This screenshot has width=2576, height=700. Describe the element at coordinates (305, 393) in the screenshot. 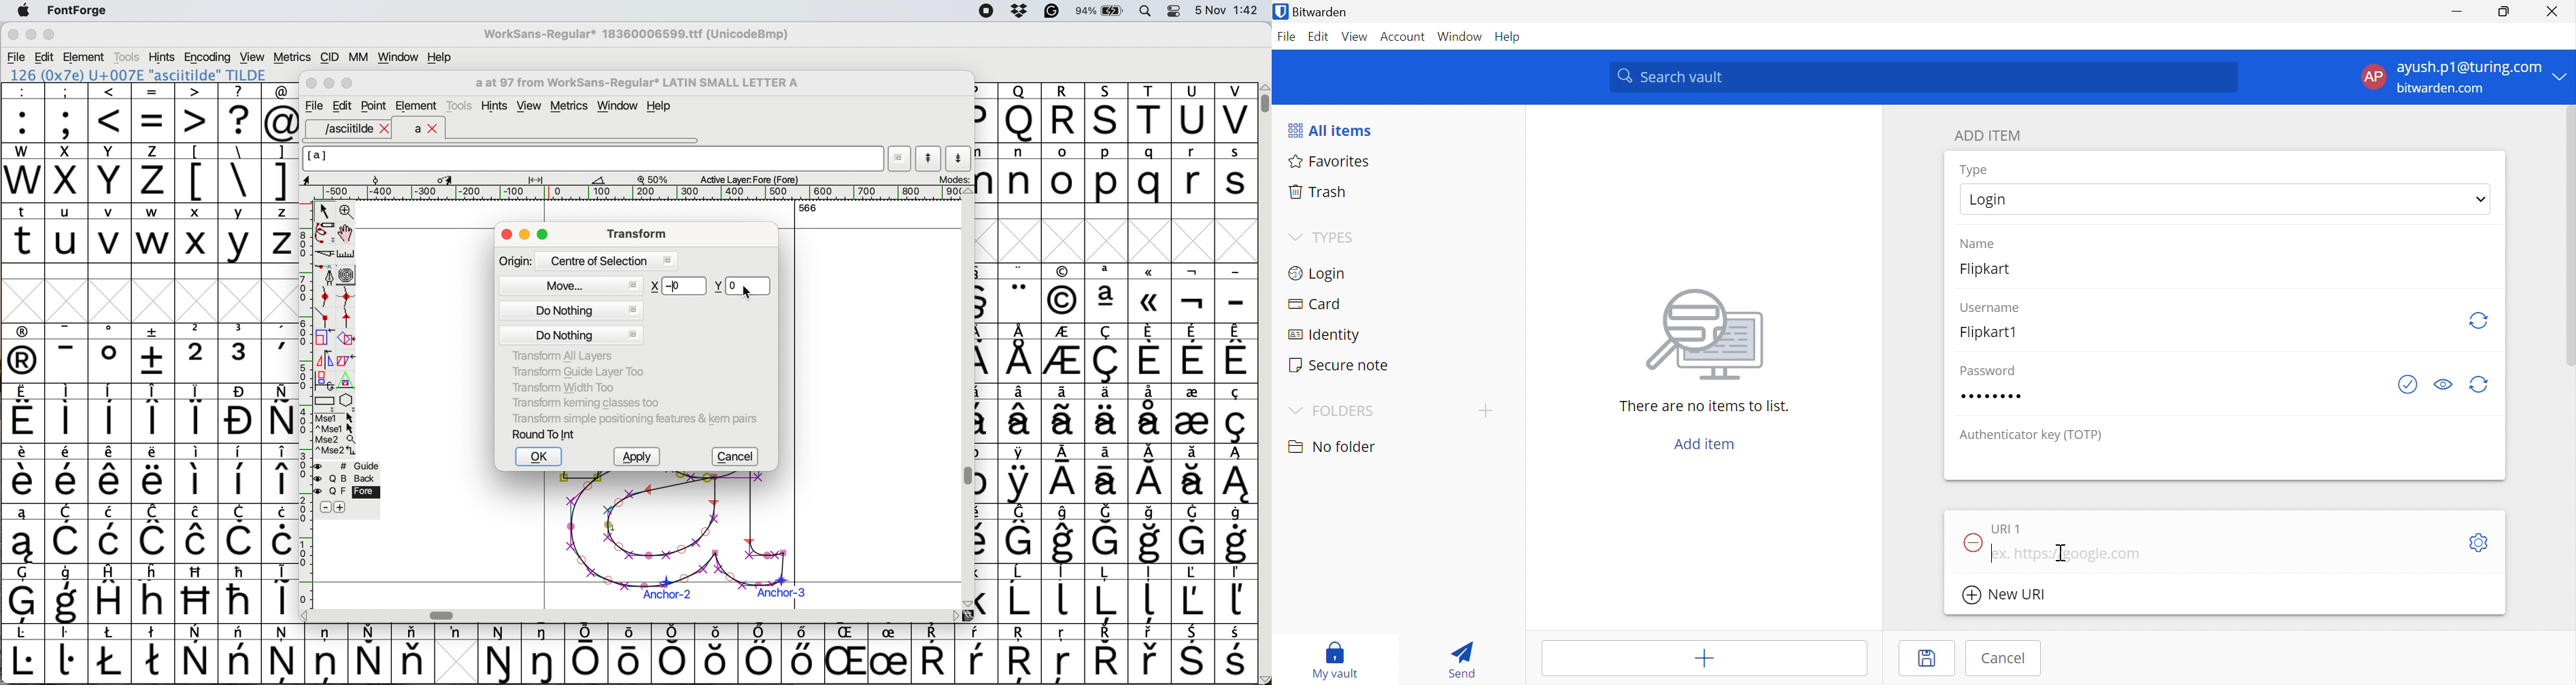

I see `vertical scale` at that location.